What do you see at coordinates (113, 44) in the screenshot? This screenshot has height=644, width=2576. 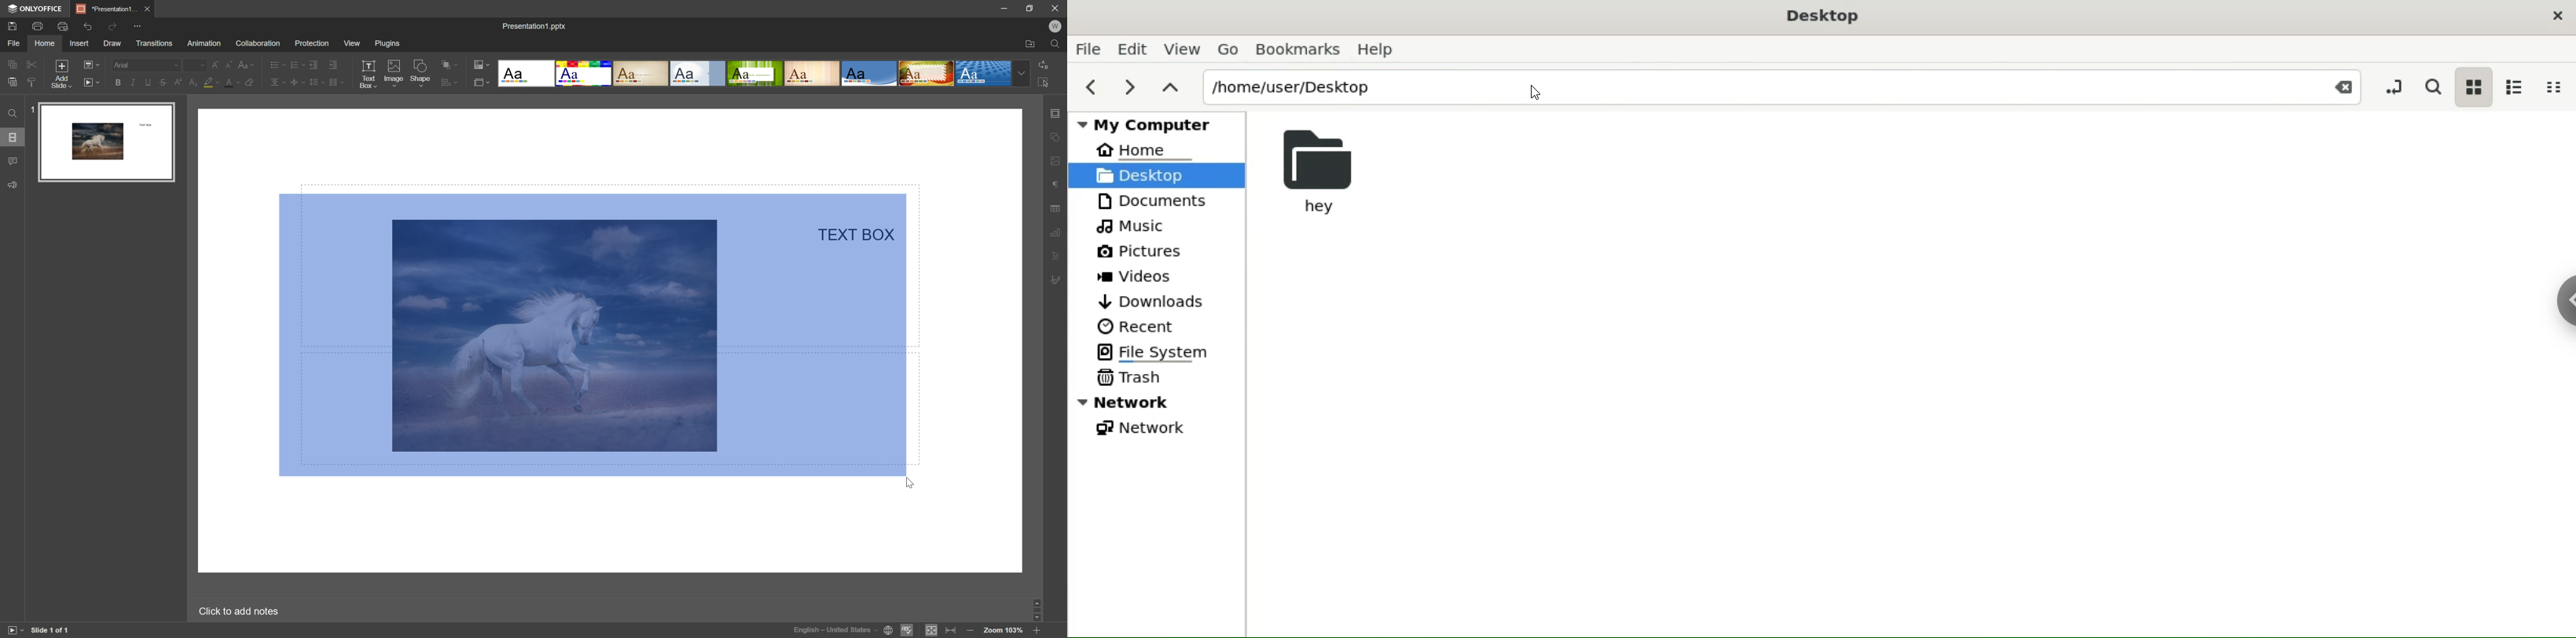 I see `draw` at bounding box center [113, 44].